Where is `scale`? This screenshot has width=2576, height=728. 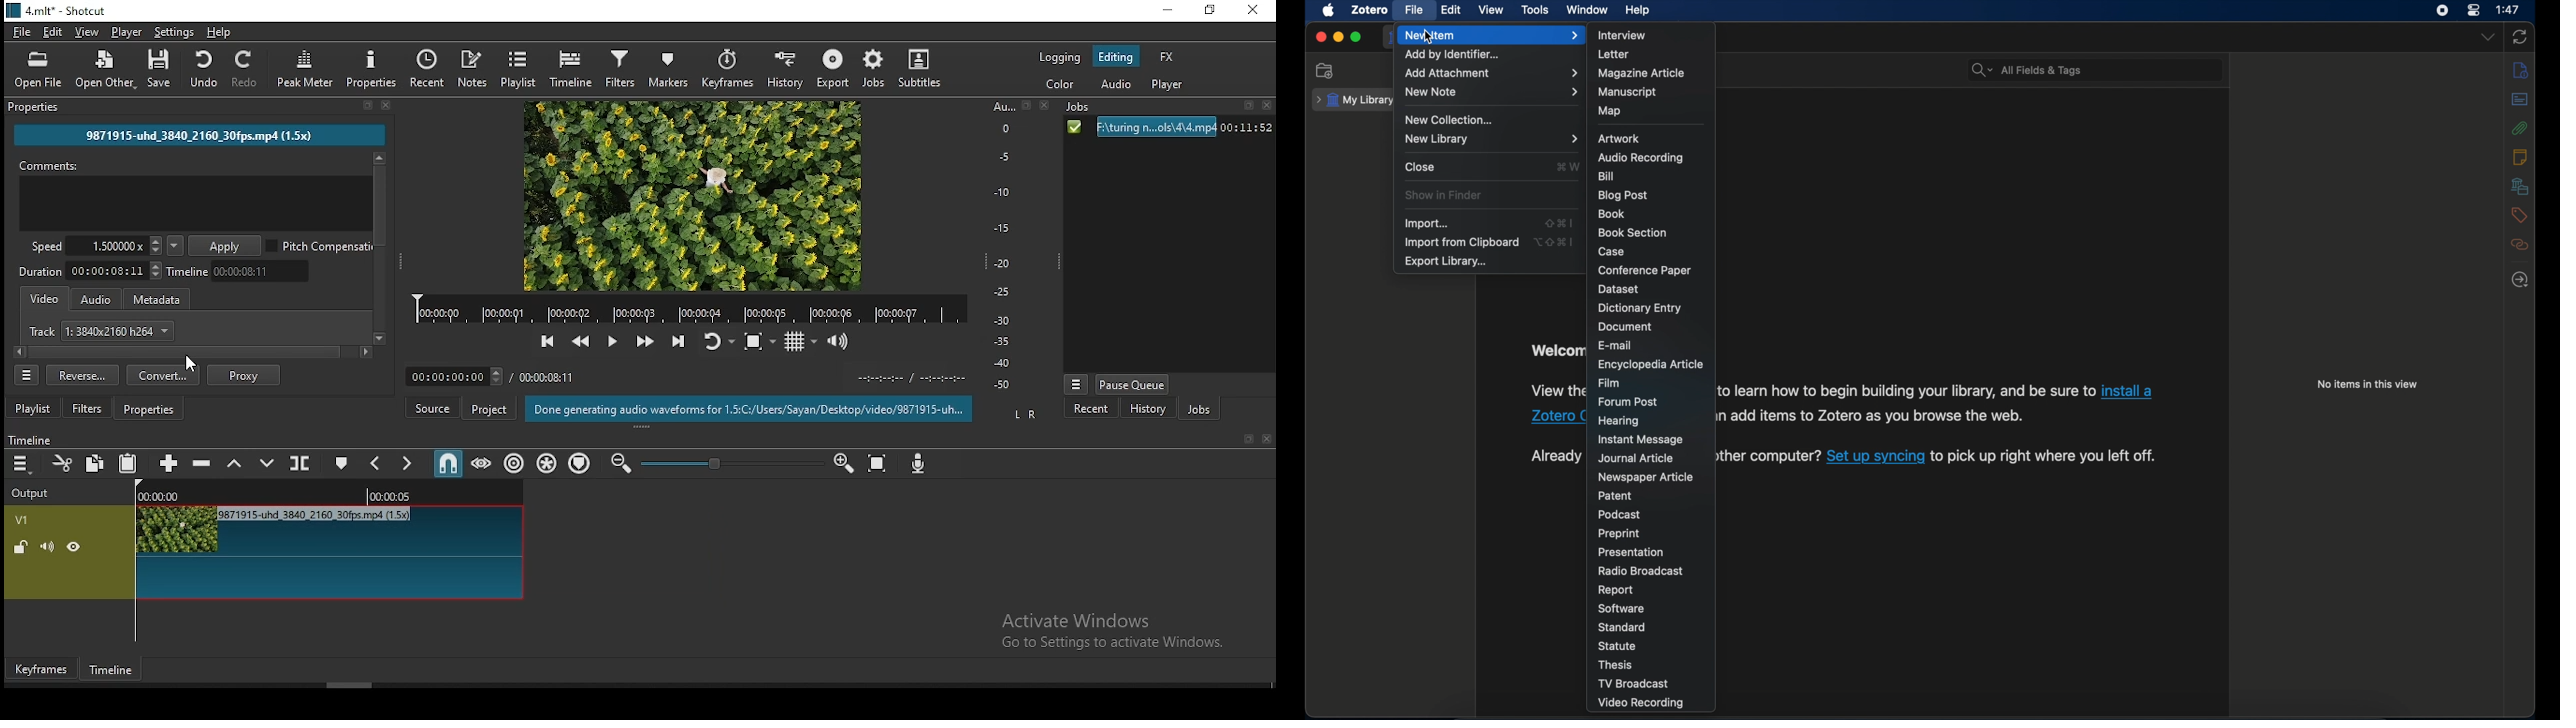
scale is located at coordinates (1006, 247).